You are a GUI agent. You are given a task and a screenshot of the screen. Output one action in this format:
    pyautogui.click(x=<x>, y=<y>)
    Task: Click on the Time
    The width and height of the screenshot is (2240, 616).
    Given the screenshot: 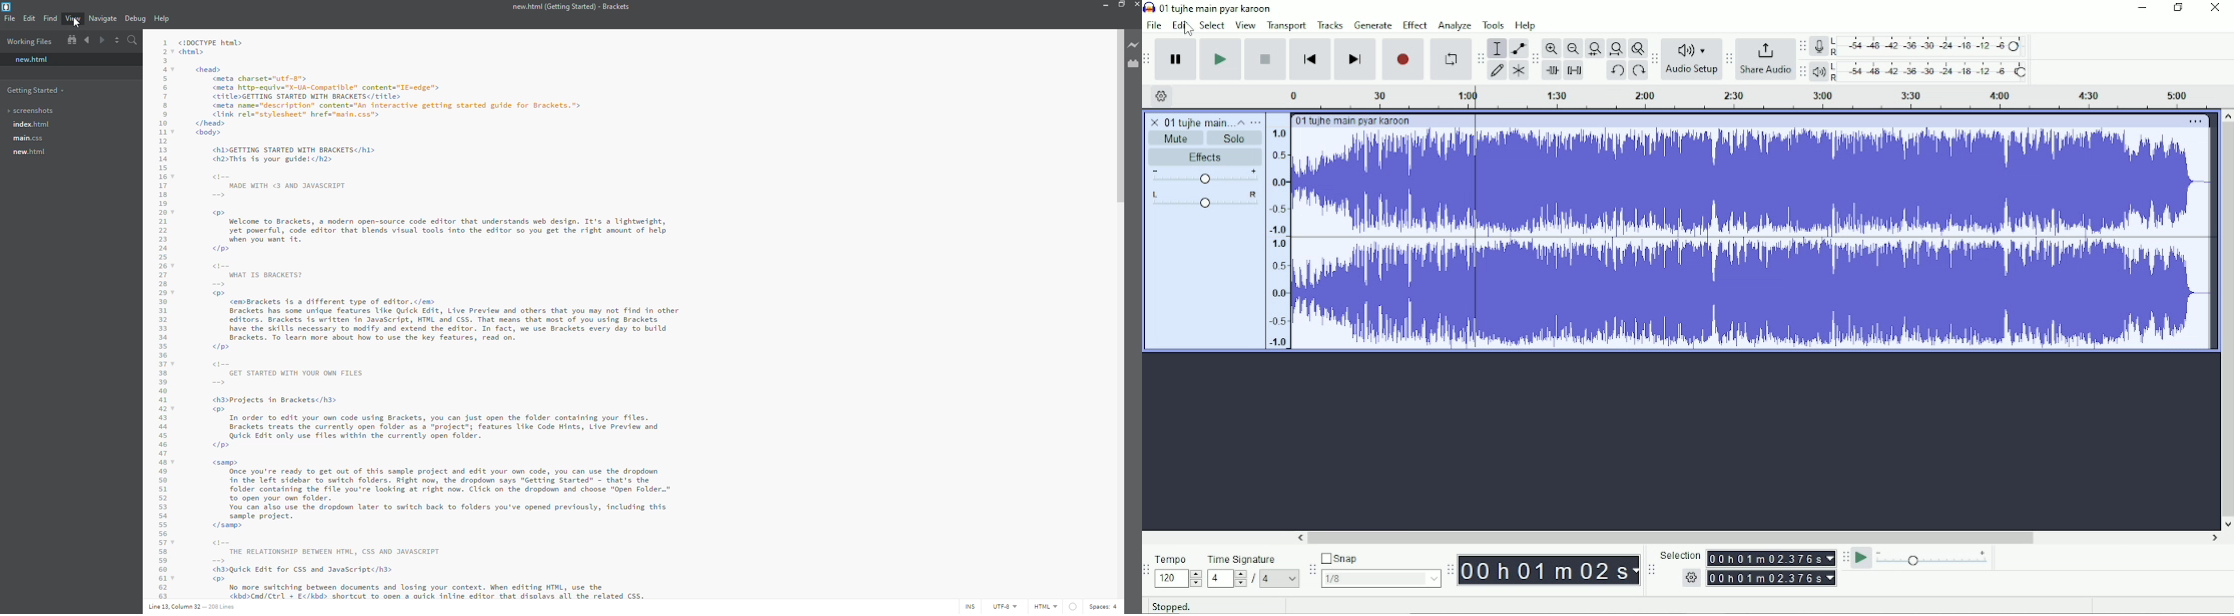 What is the action you would take?
    pyautogui.click(x=1548, y=570)
    